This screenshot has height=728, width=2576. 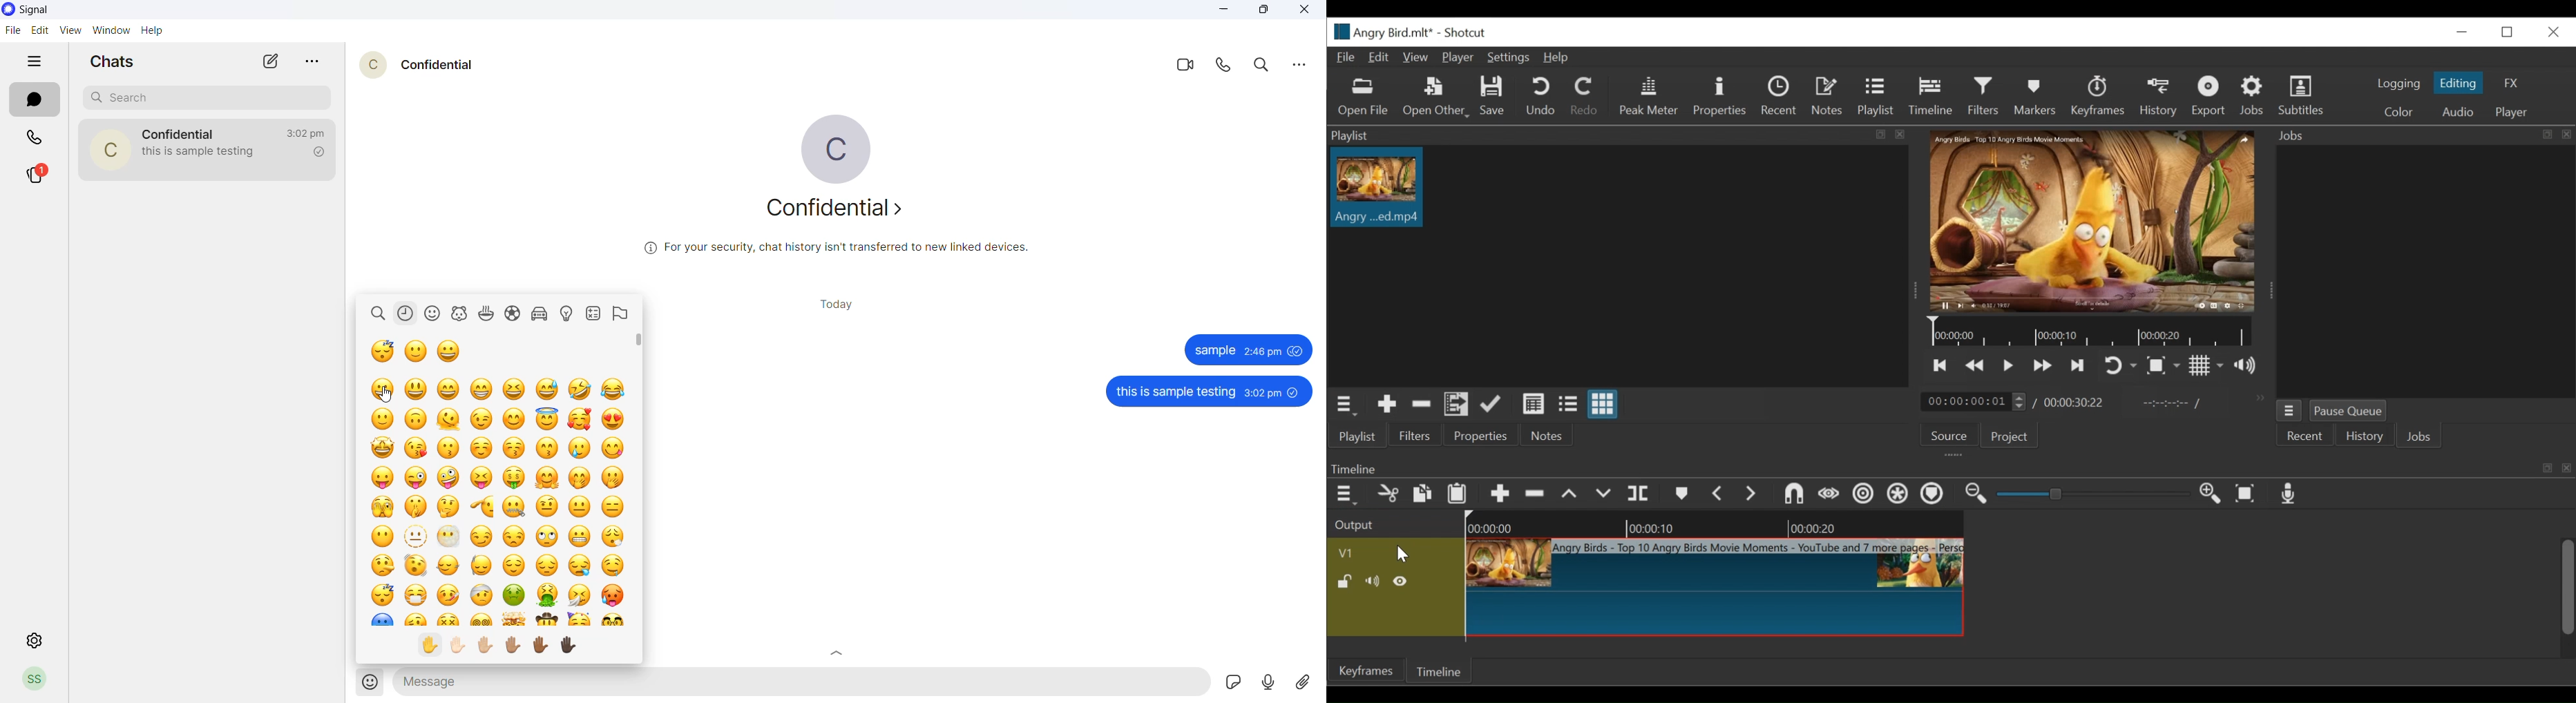 What do you see at coordinates (1392, 523) in the screenshot?
I see `Output` at bounding box center [1392, 523].